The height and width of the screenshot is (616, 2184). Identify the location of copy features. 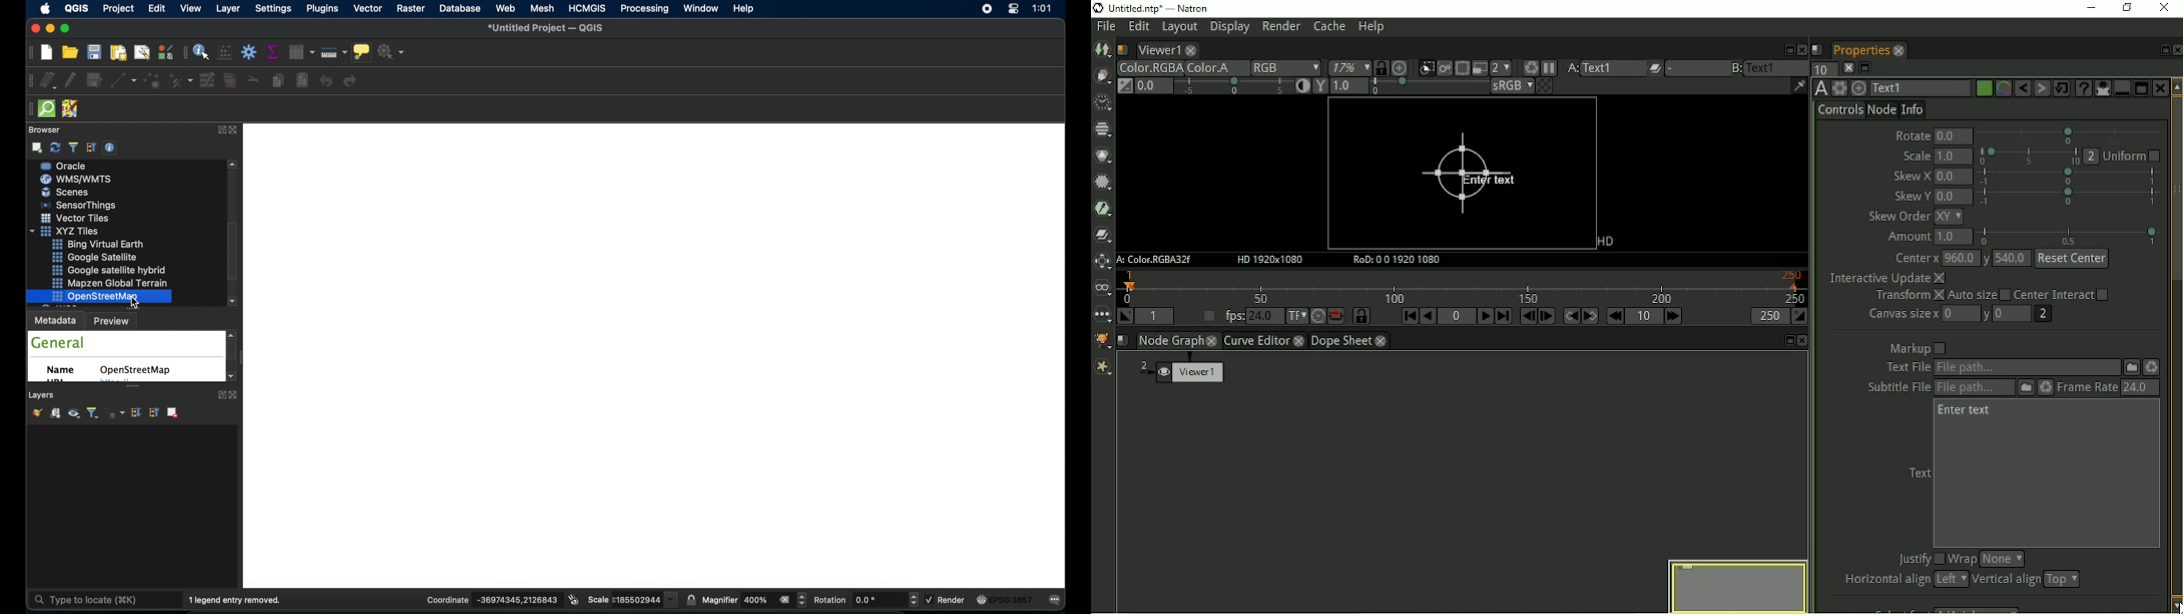
(277, 81).